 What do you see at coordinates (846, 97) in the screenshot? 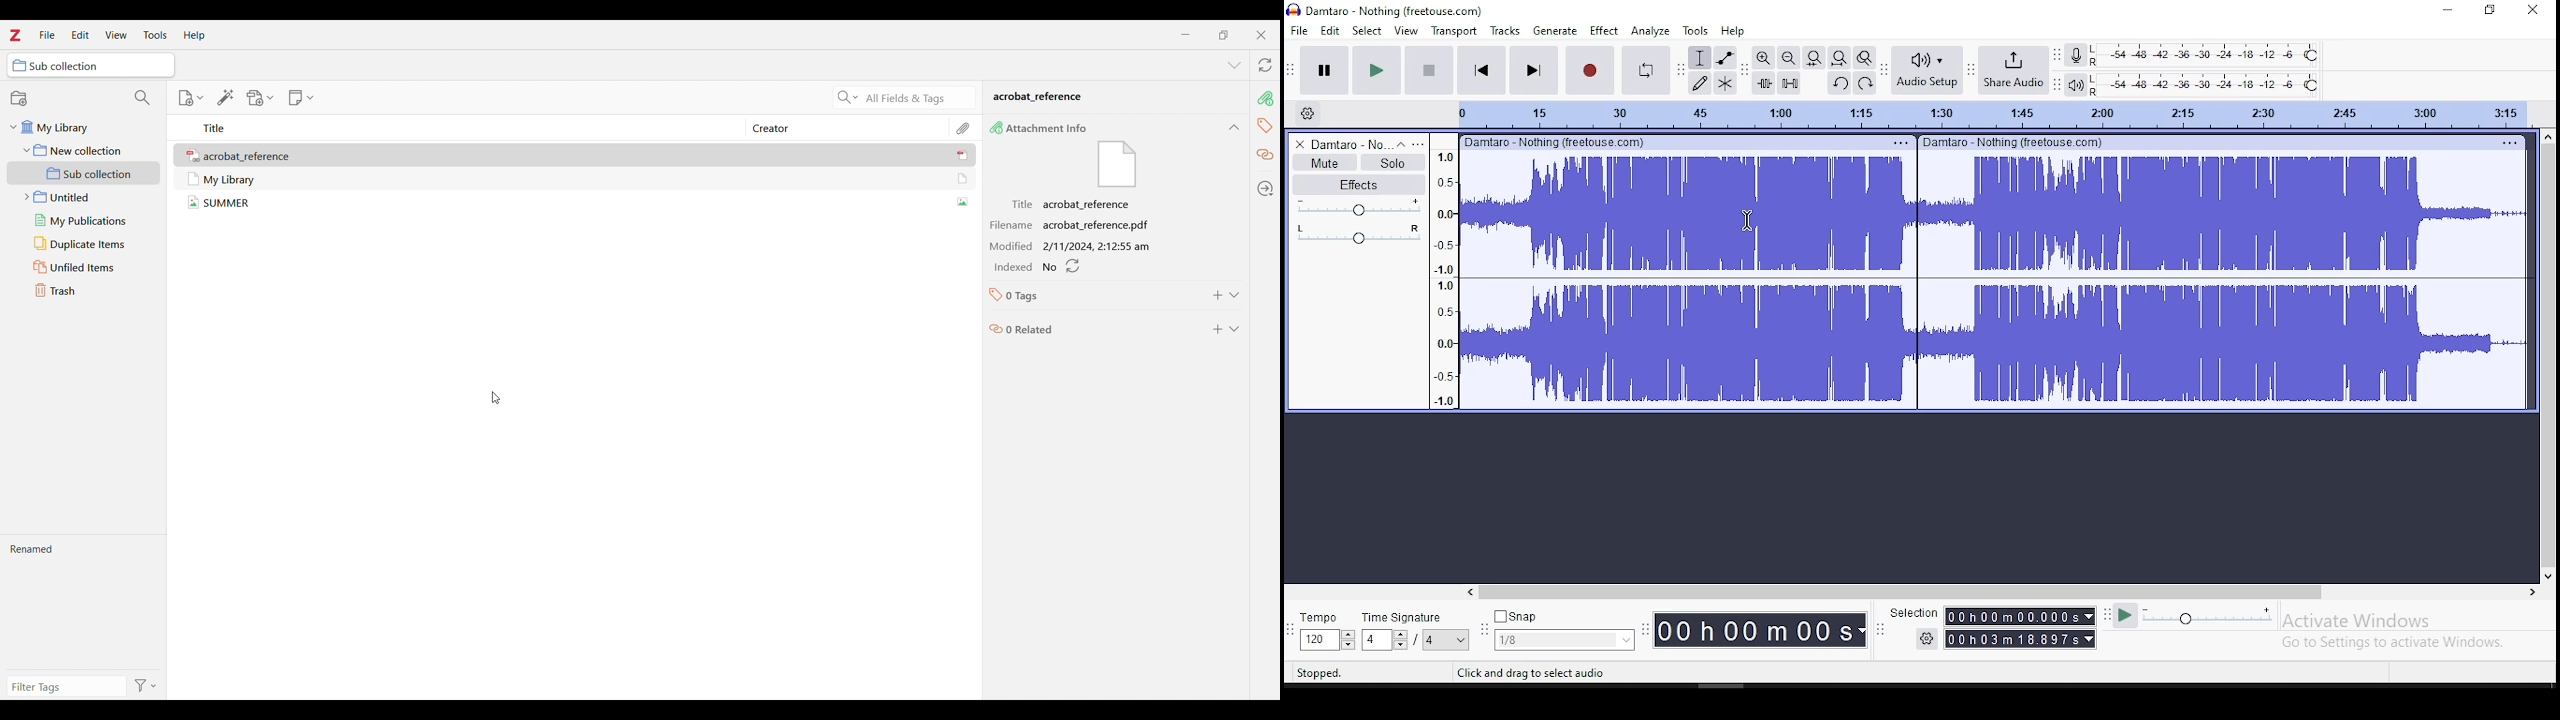
I see `Search criteria options` at bounding box center [846, 97].